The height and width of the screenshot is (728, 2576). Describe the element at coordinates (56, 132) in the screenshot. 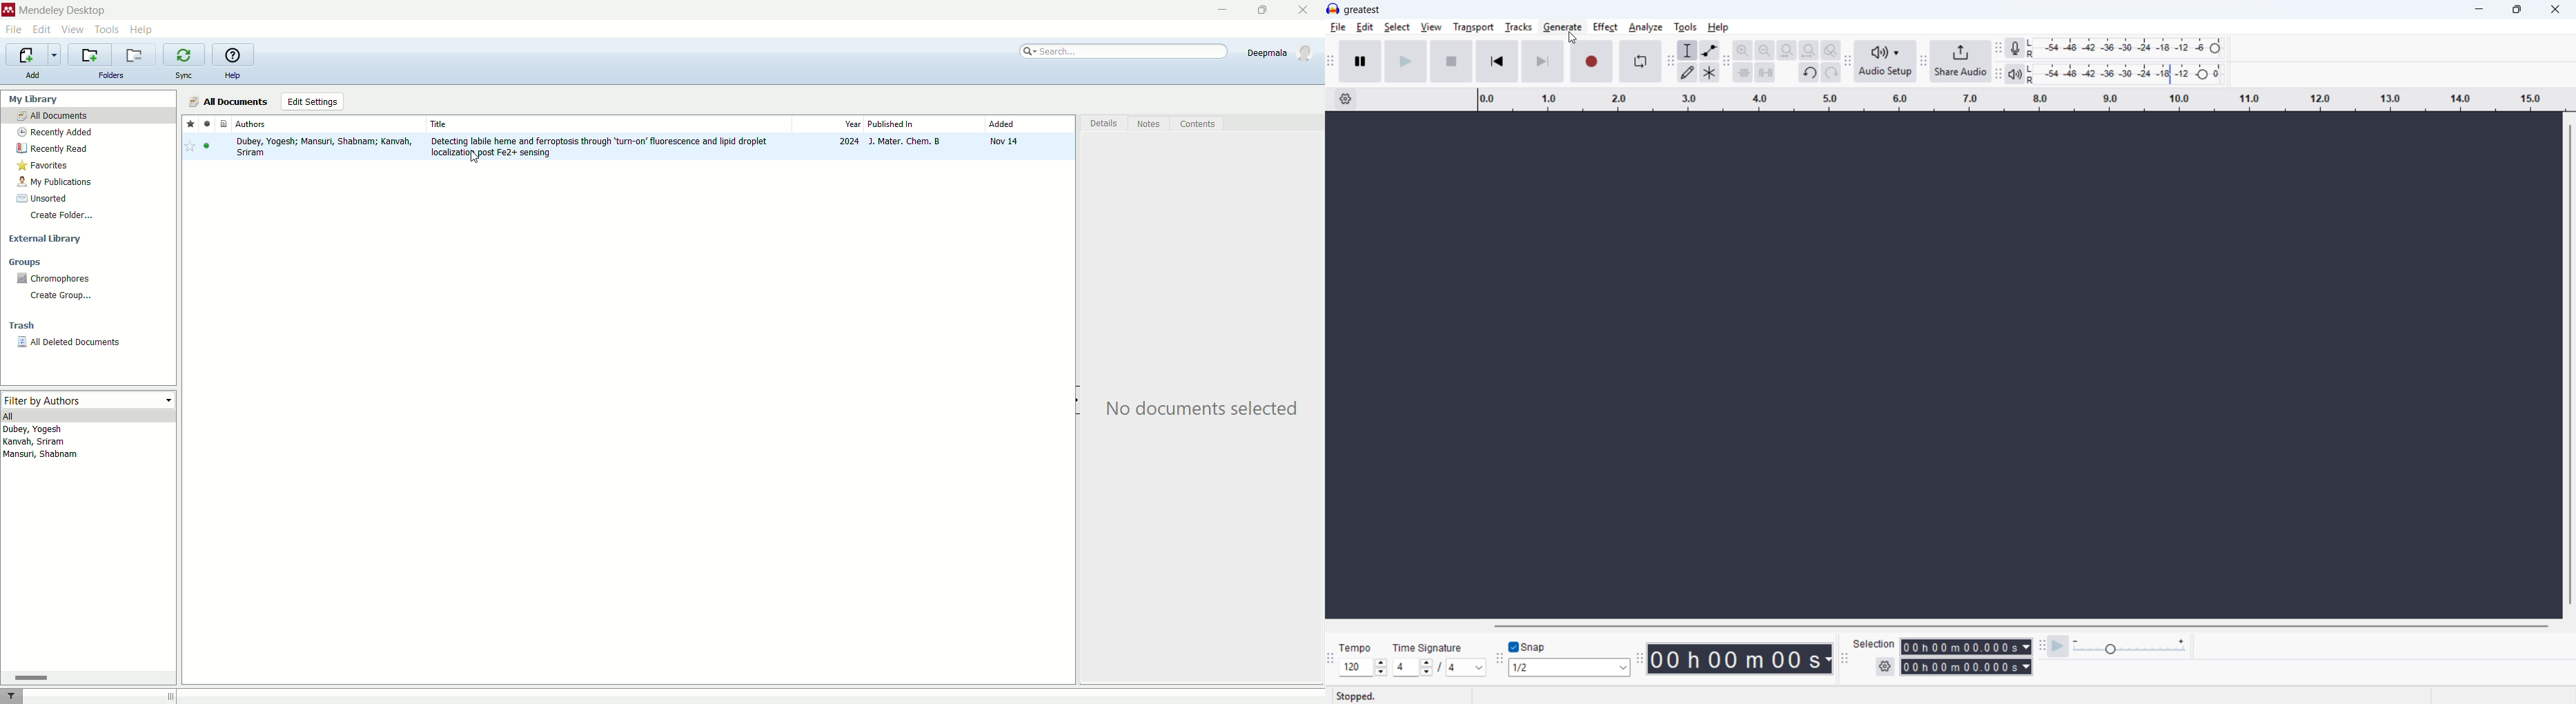

I see `recently added` at that location.